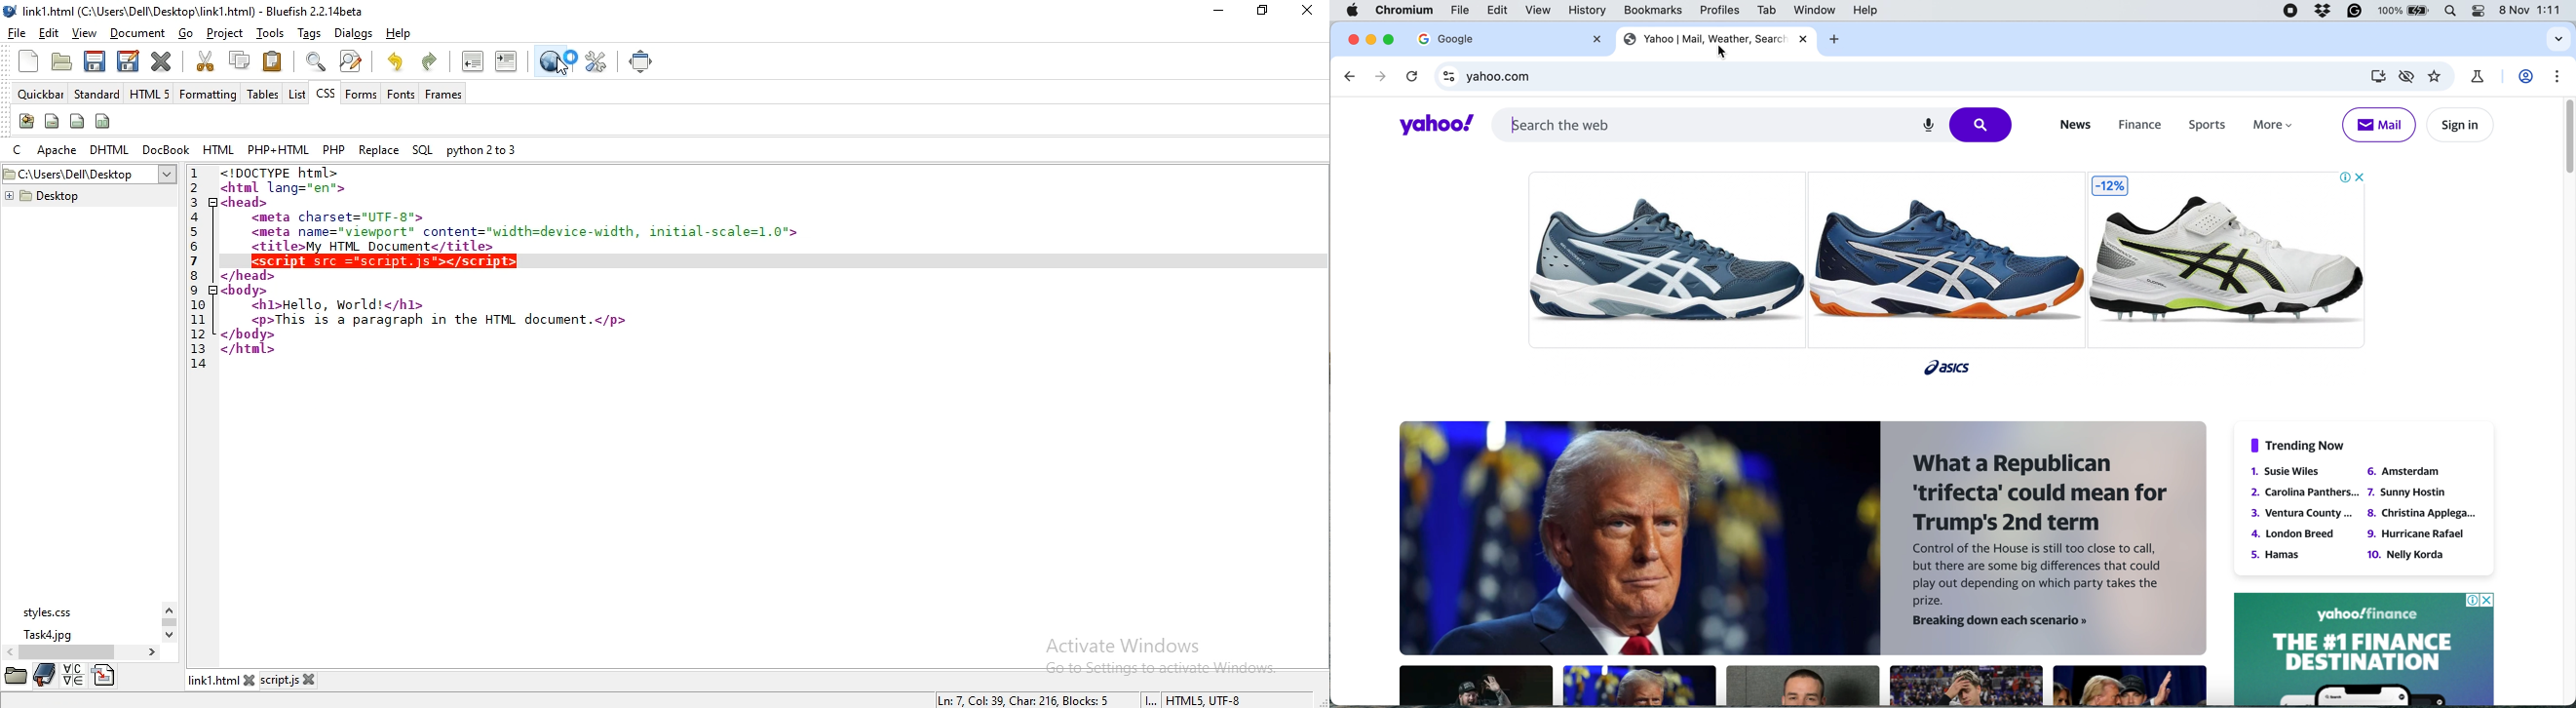  I want to click on python 2 to 3, so click(482, 149).